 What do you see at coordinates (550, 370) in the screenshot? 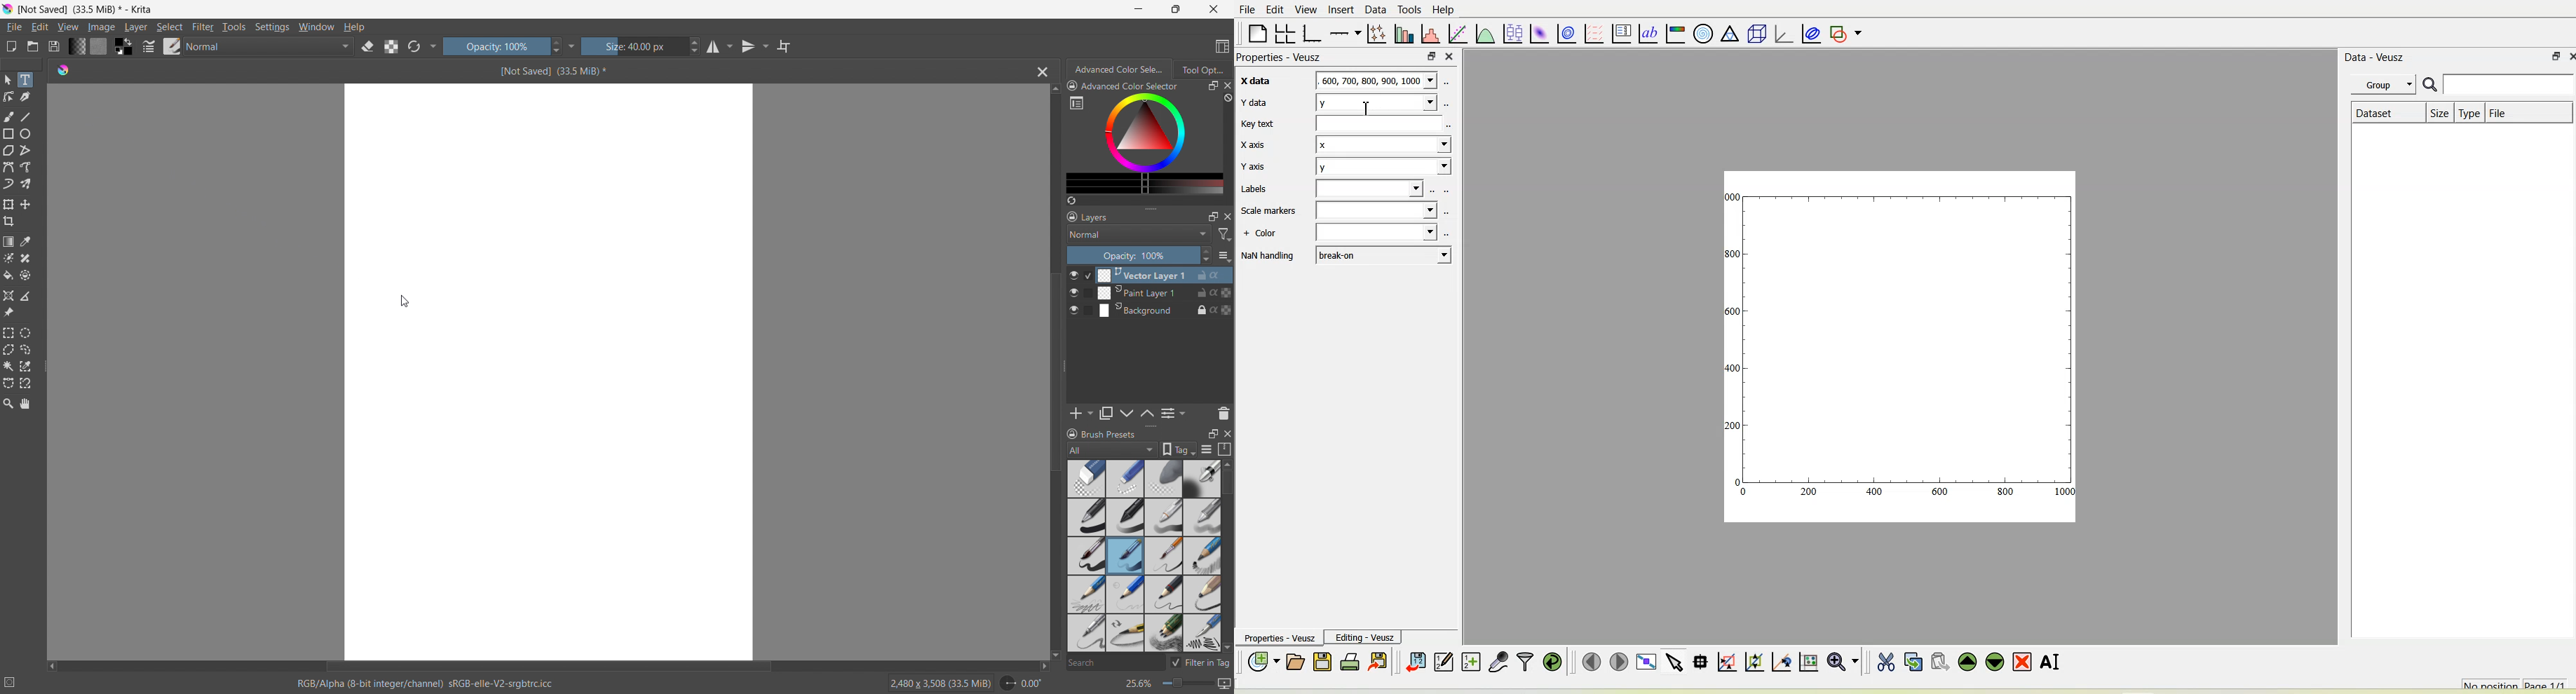
I see `blank canvas` at bounding box center [550, 370].